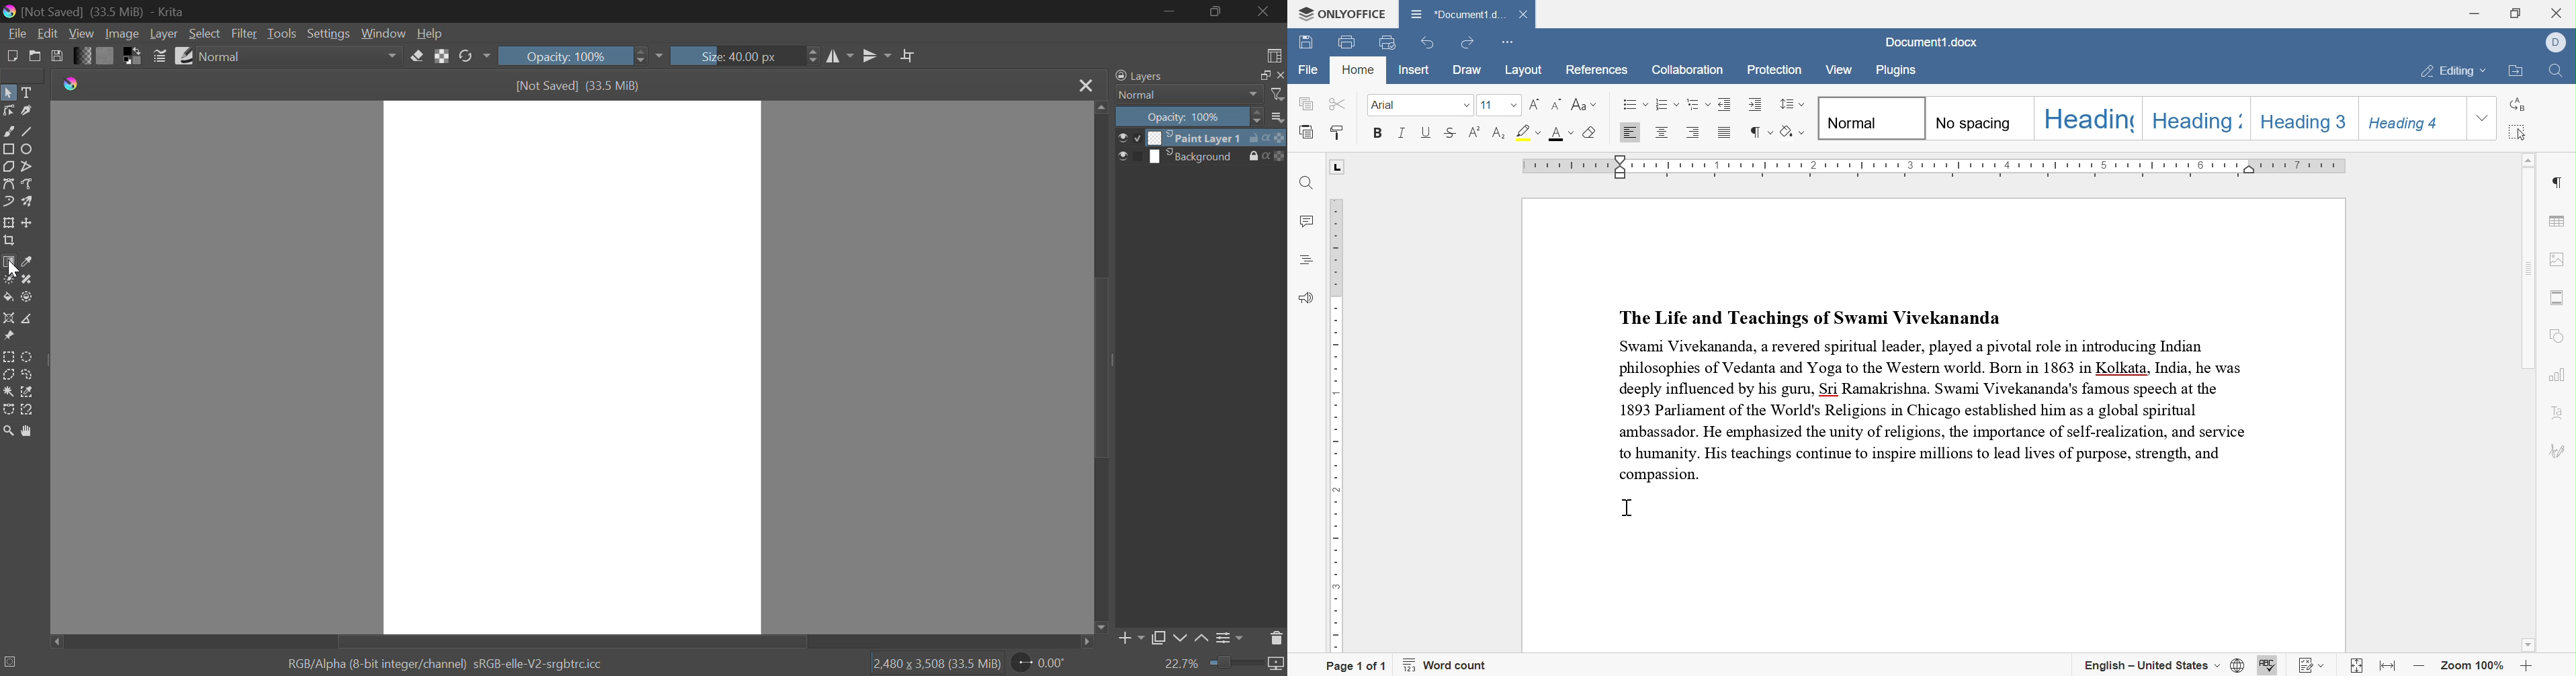  I want to click on zoom in, so click(2526, 669).